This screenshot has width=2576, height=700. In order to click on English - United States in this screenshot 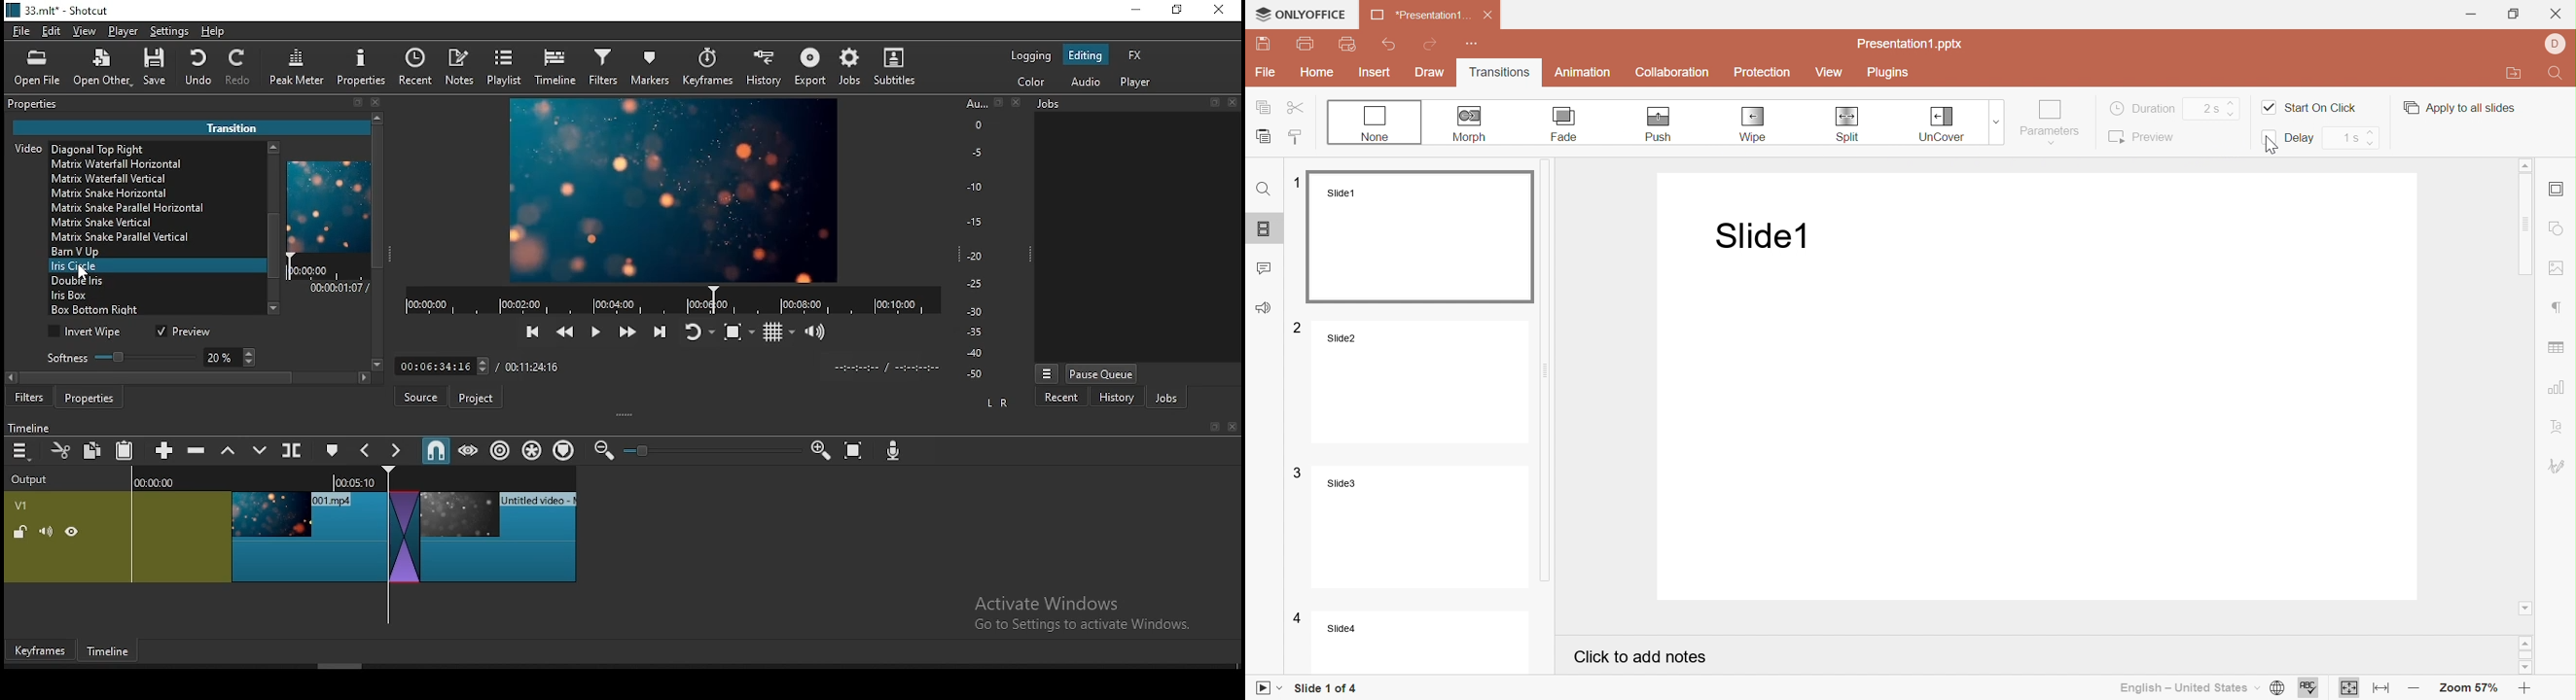, I will do `click(2188, 689)`.